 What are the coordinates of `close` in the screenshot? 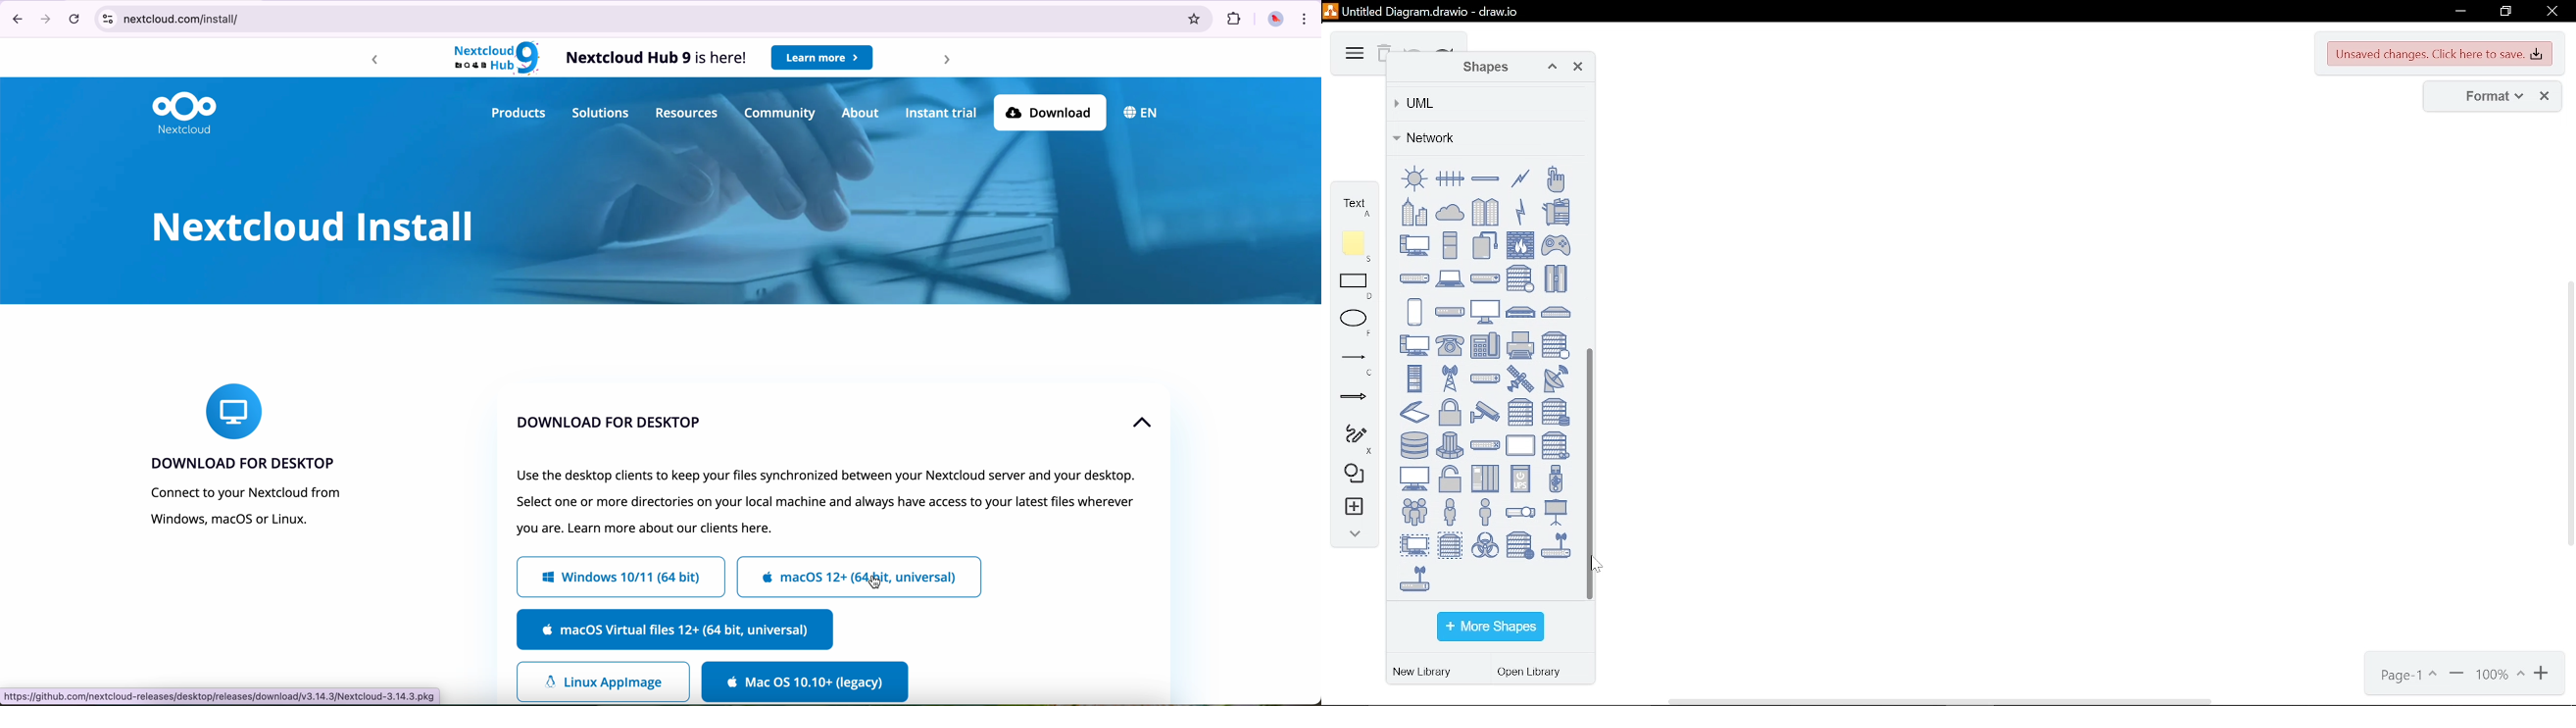 It's located at (2545, 97).